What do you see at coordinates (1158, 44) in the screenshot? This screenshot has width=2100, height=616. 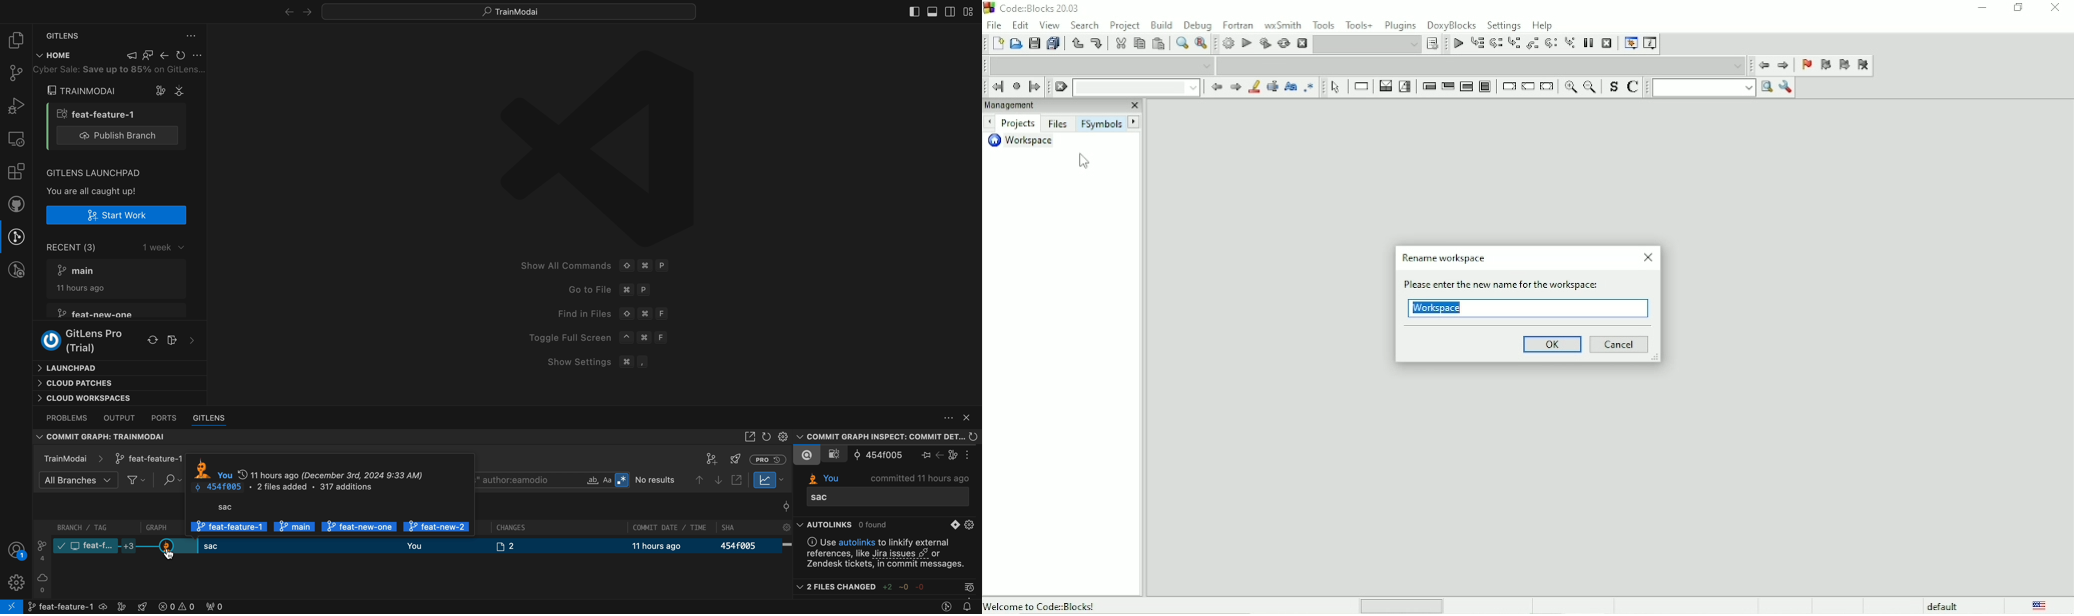 I see `Paste` at bounding box center [1158, 44].